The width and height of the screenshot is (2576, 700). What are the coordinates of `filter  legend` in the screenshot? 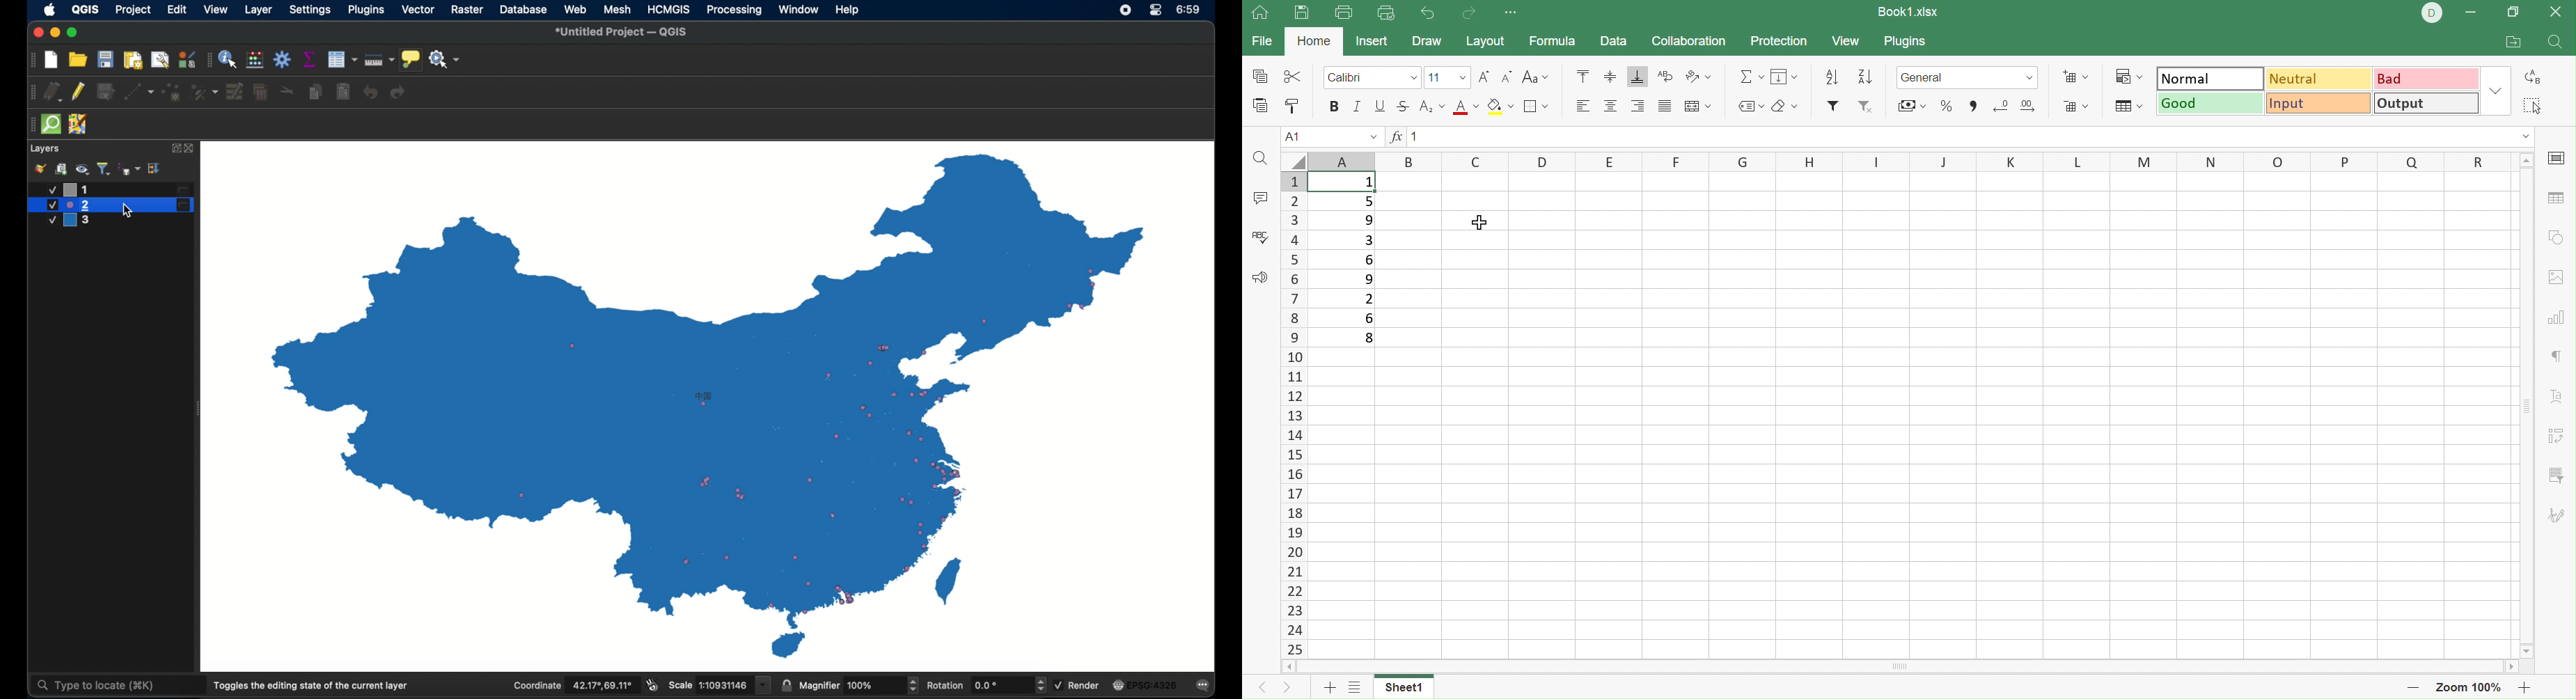 It's located at (104, 168).